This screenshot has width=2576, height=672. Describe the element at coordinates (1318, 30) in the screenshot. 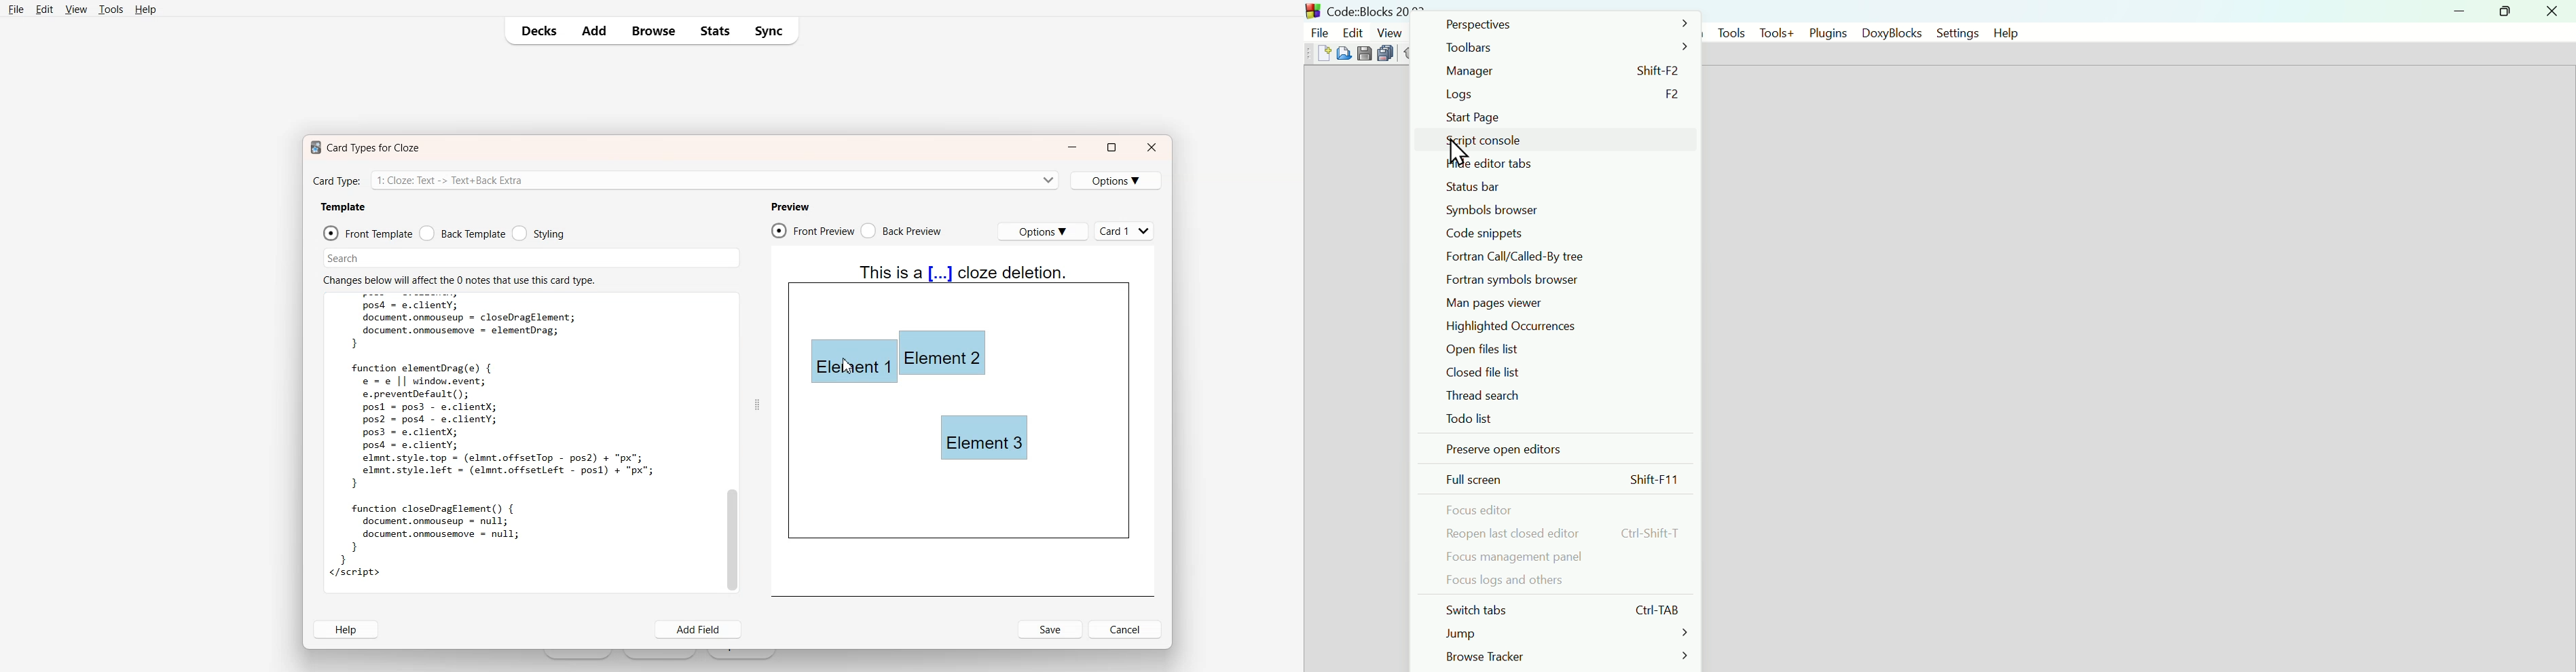

I see `File` at that location.